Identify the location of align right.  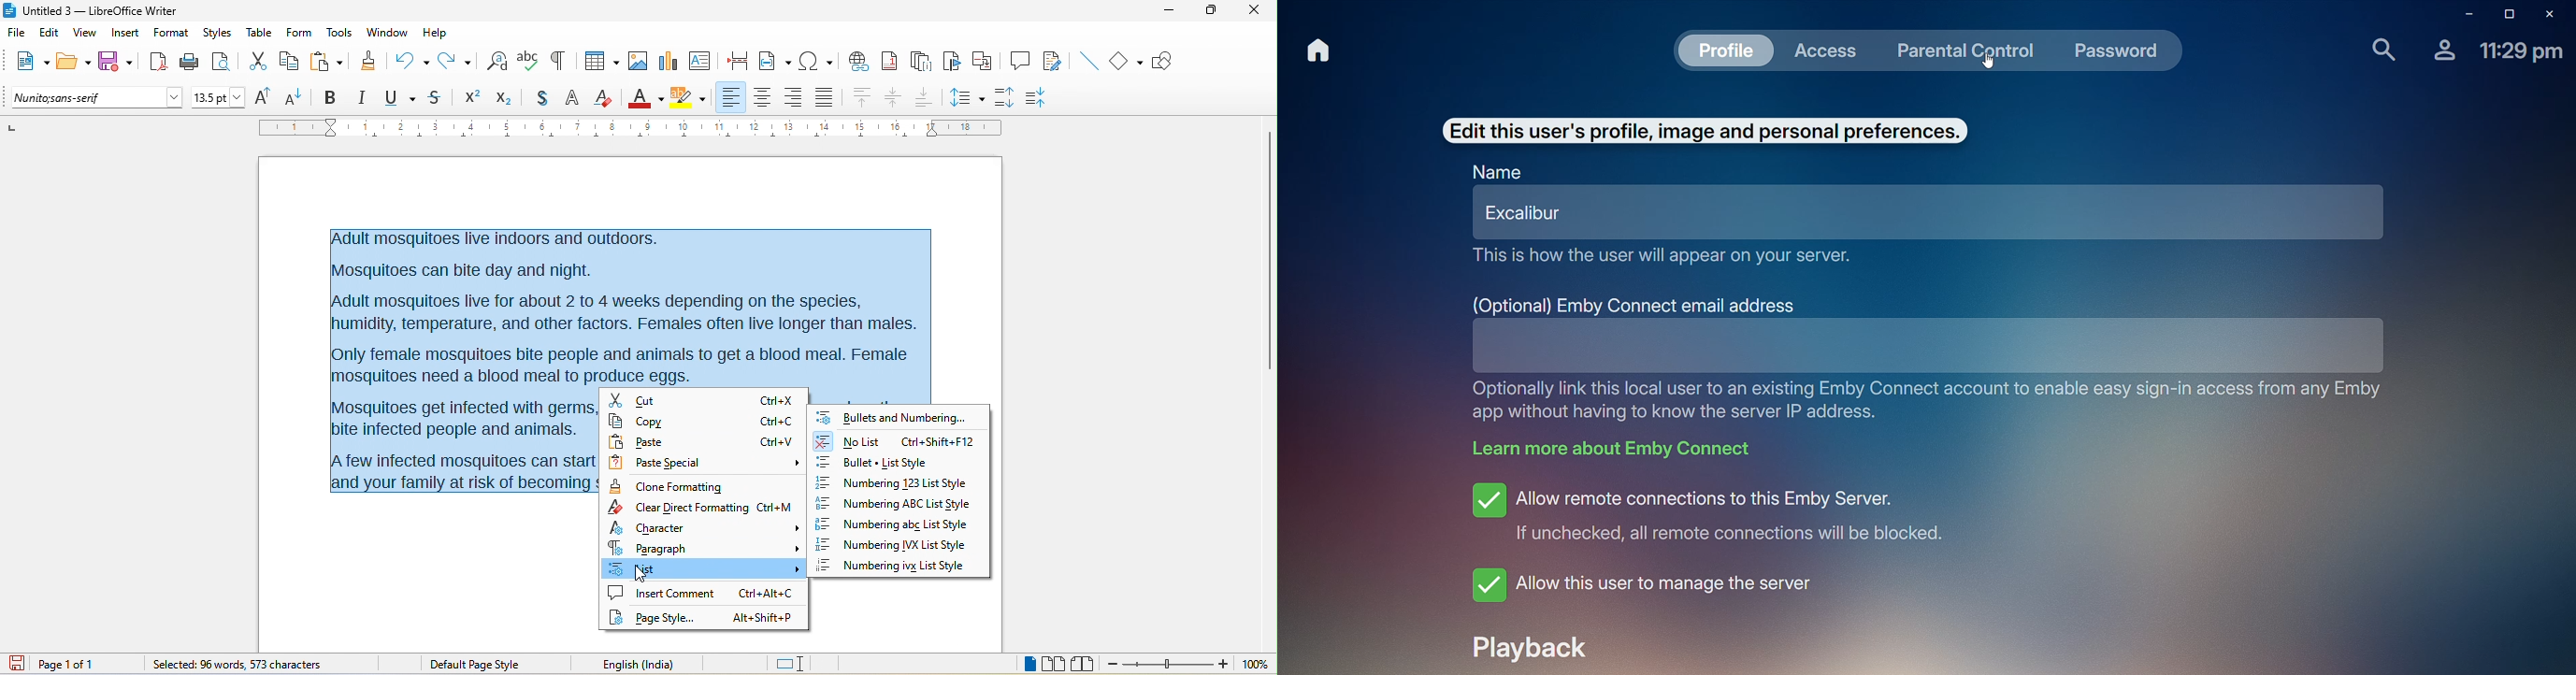
(794, 98).